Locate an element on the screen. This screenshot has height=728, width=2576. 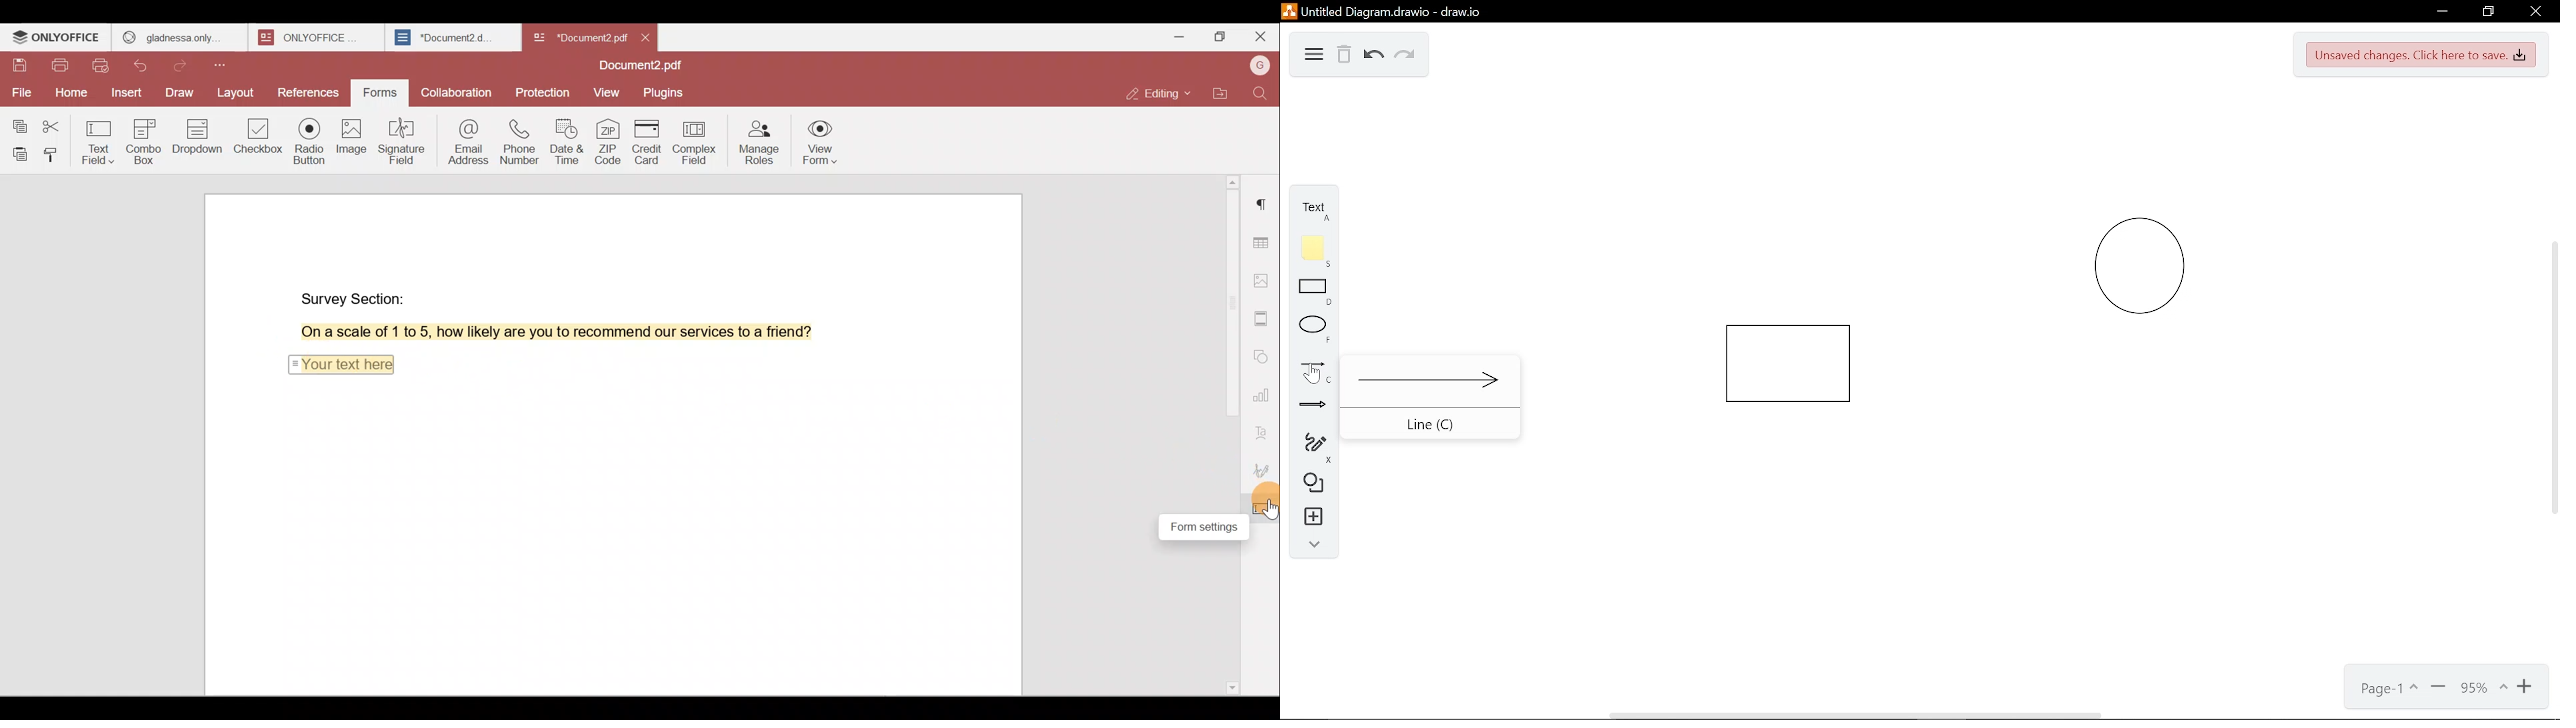
Signature field is located at coordinates (399, 141).